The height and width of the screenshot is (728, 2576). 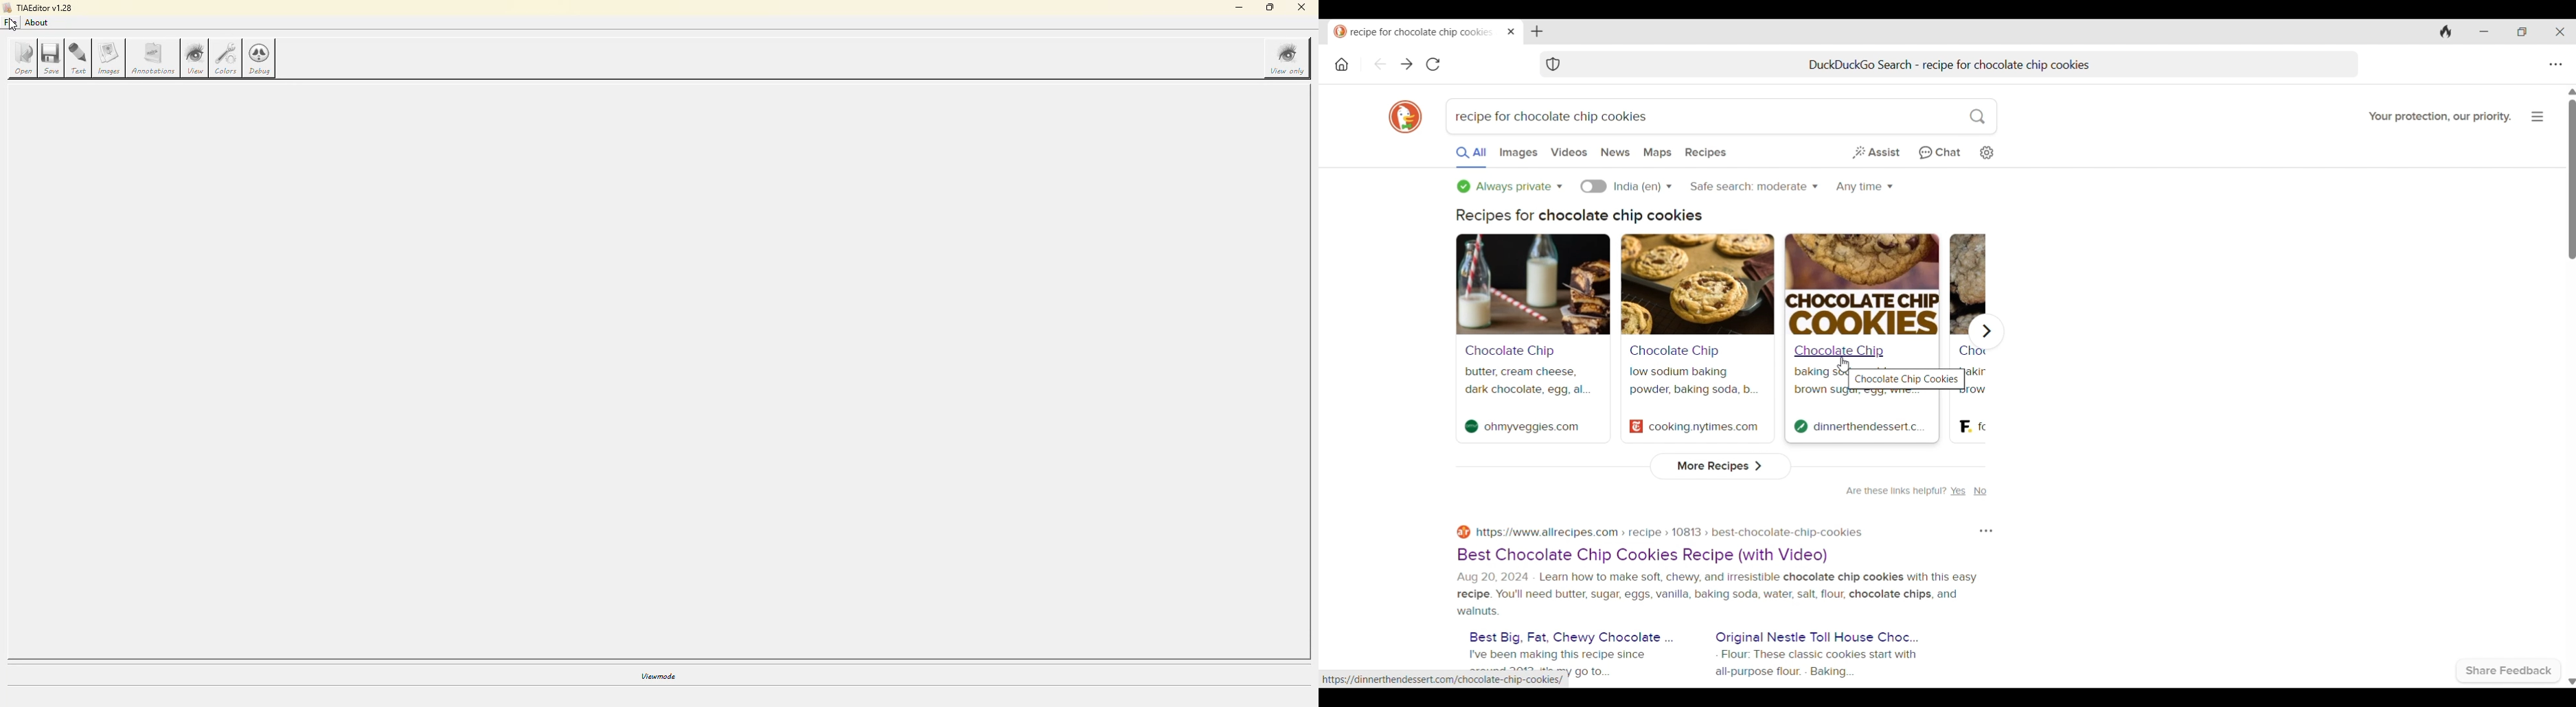 What do you see at coordinates (1532, 428) in the screenshot?
I see `ohmyveggies.com` at bounding box center [1532, 428].